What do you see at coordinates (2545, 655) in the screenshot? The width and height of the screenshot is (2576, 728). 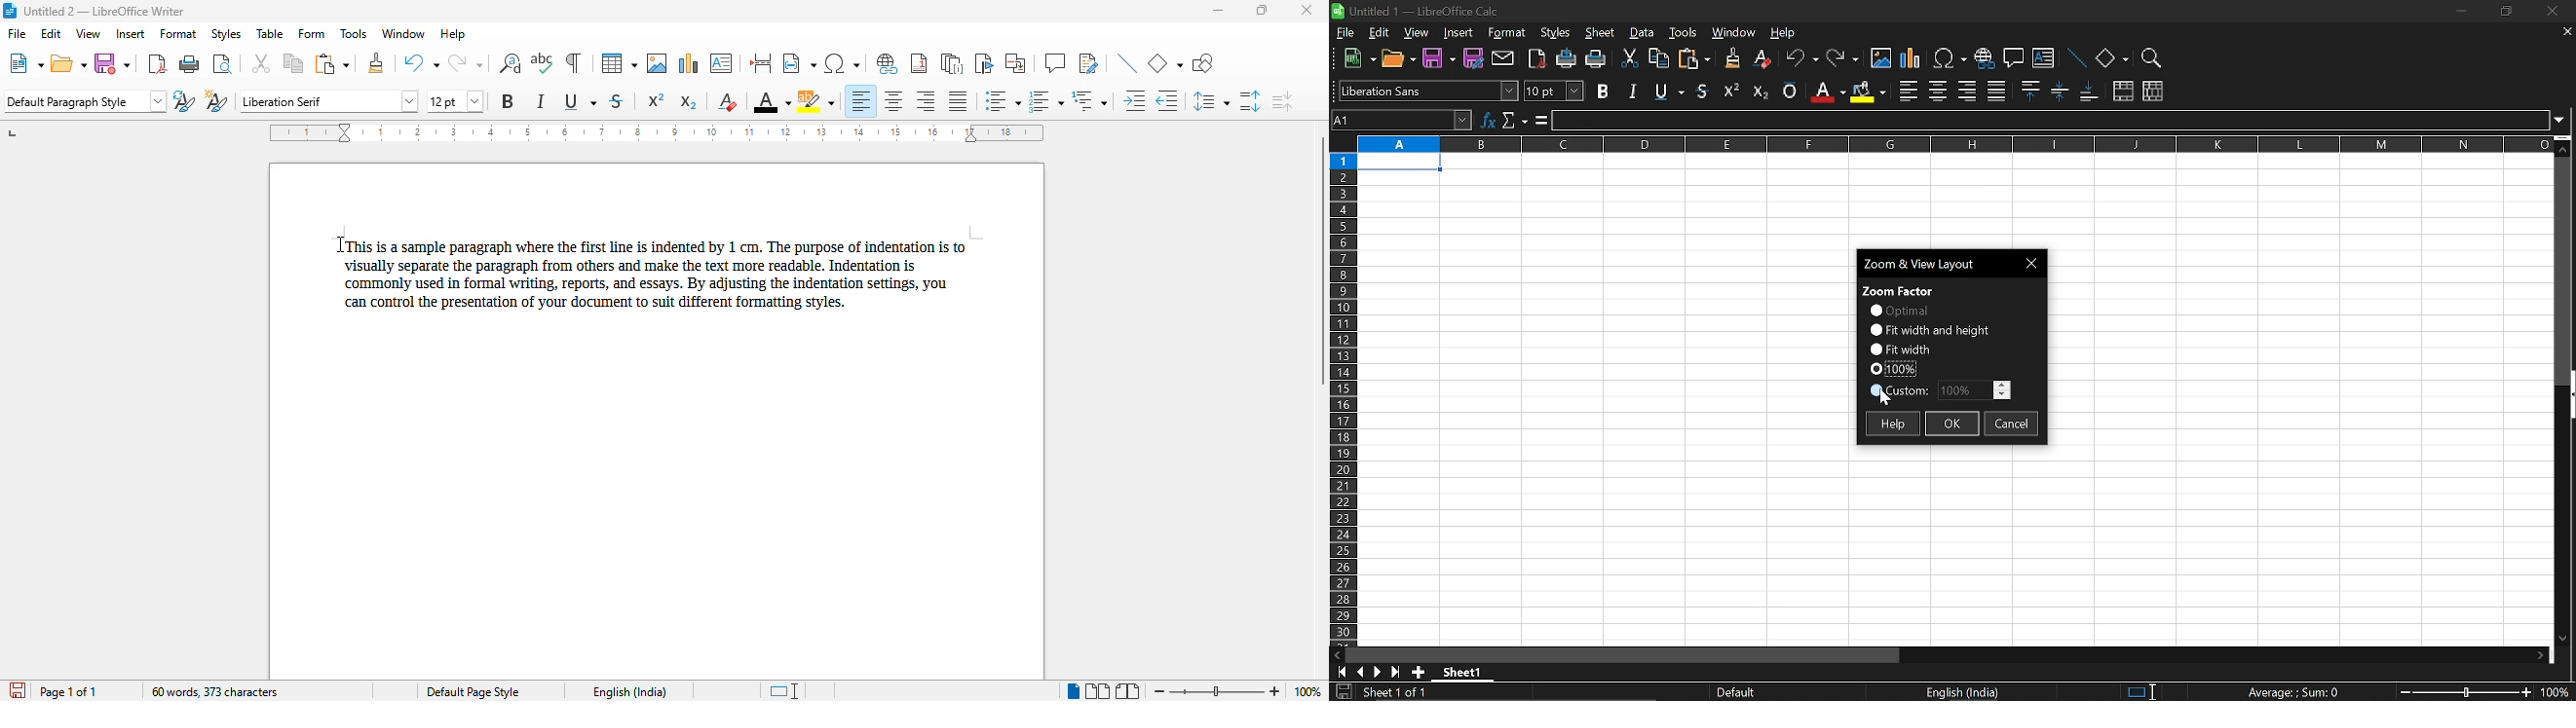 I see `move right` at bounding box center [2545, 655].